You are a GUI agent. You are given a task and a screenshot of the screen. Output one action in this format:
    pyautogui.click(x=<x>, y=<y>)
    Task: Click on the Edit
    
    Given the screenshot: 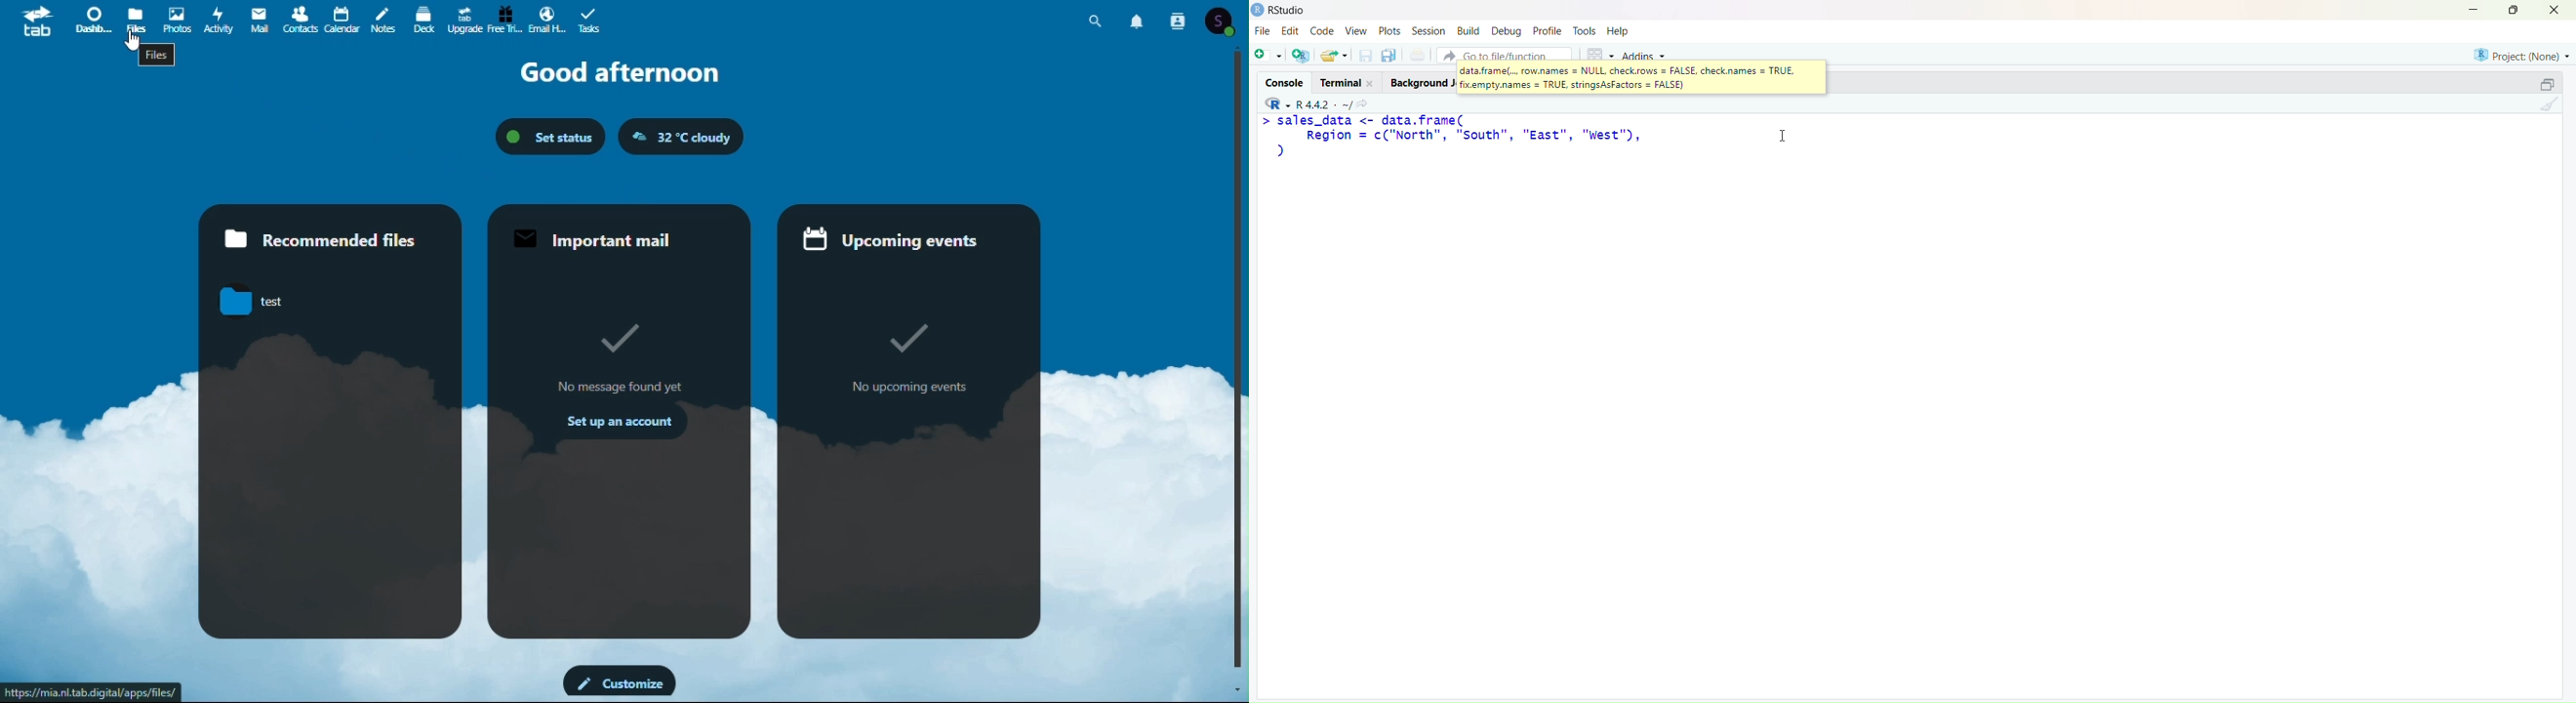 What is the action you would take?
    pyautogui.click(x=1289, y=33)
    